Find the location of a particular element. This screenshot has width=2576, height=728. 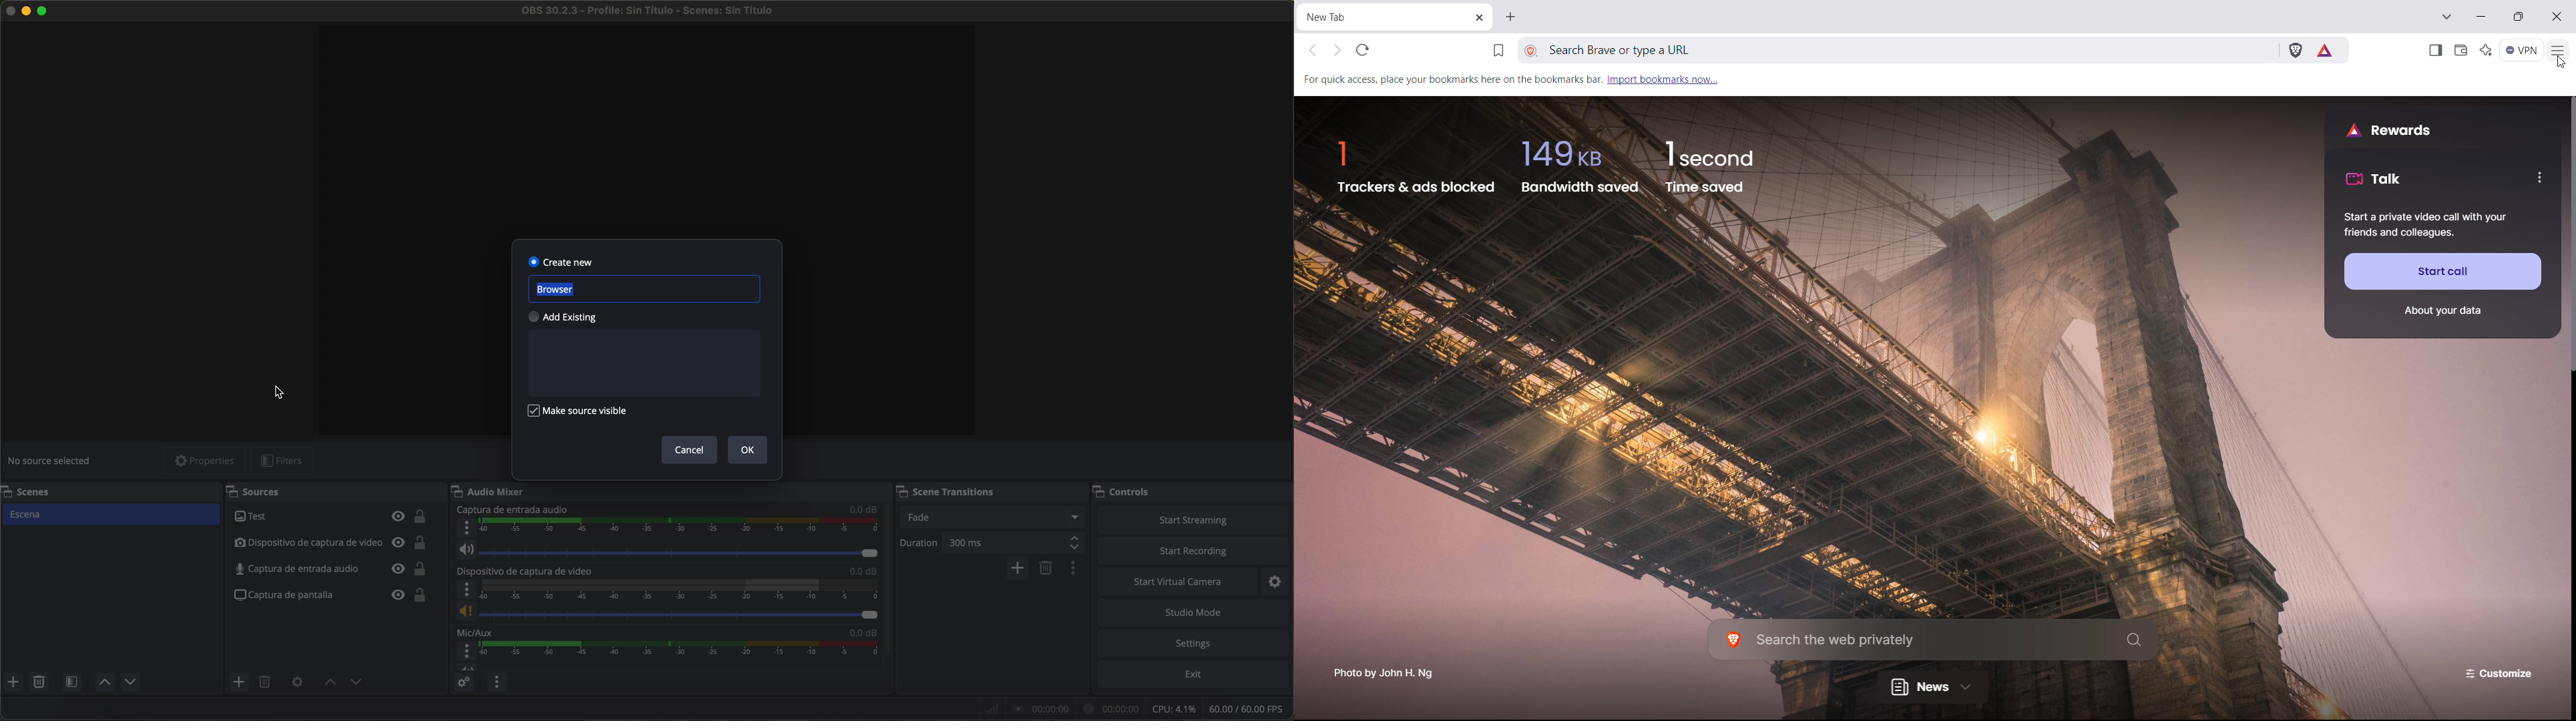

studio mode is located at coordinates (1196, 614).